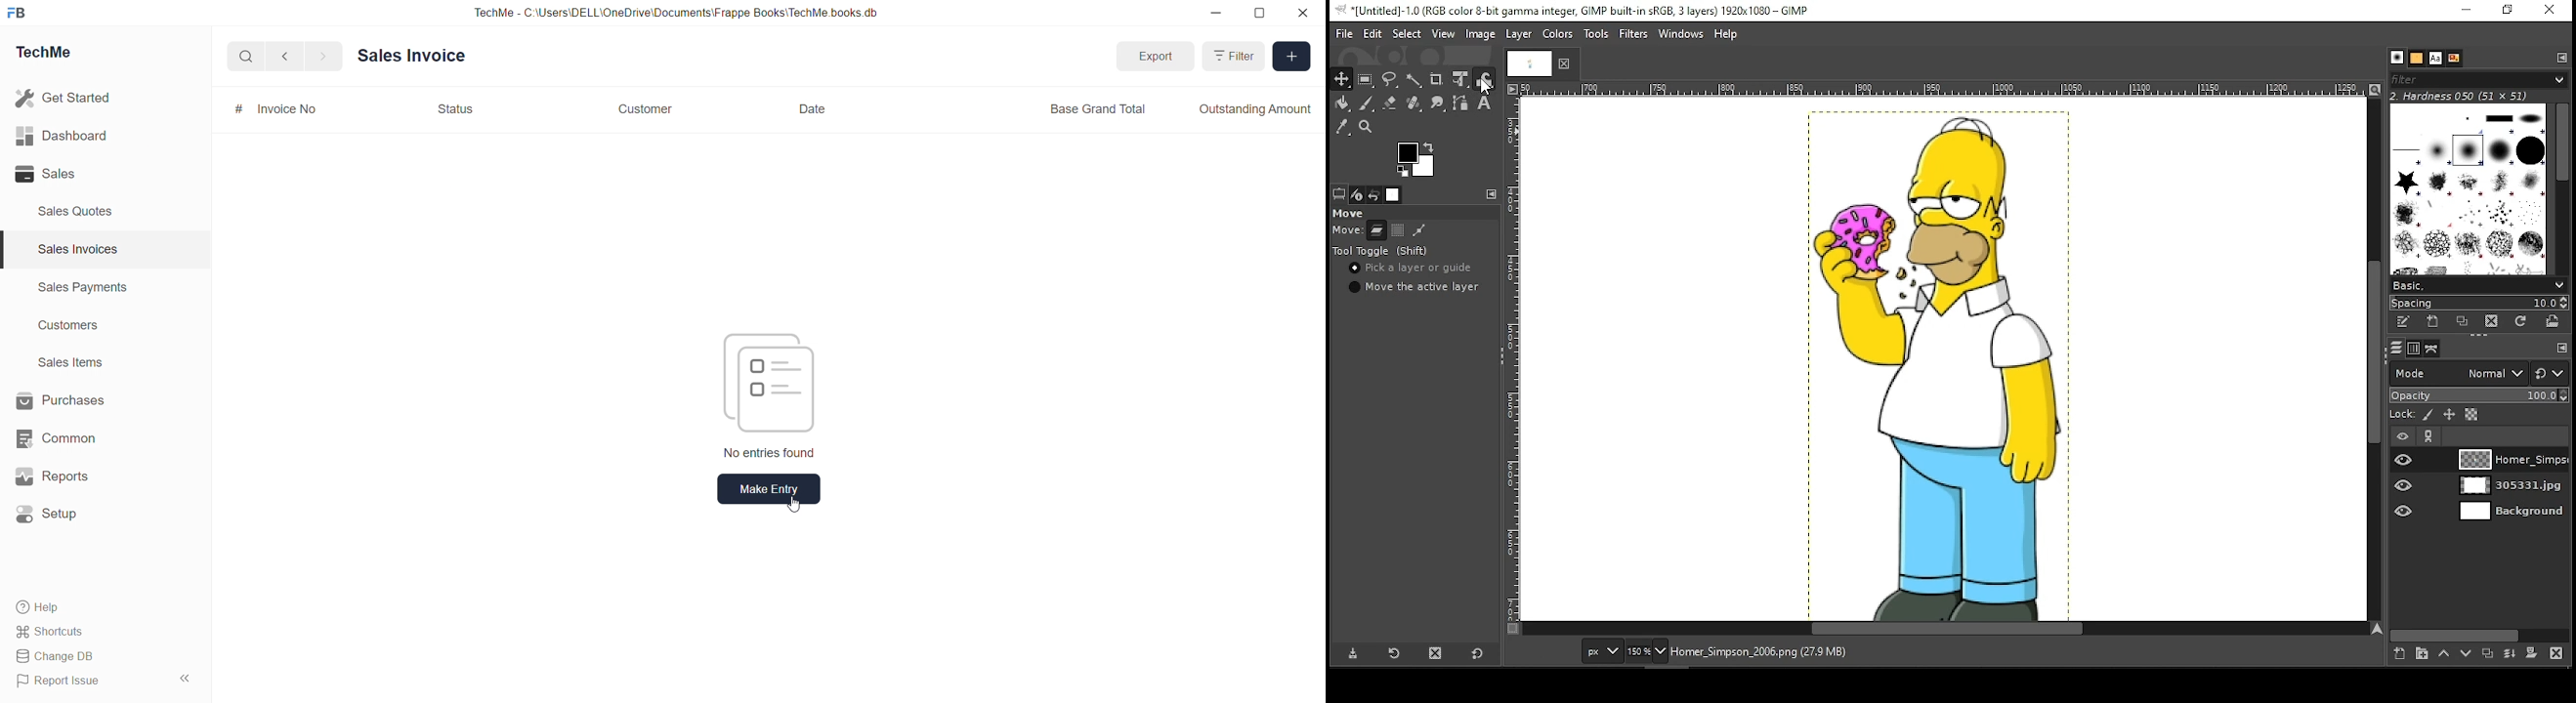  Describe the element at coordinates (77, 211) in the screenshot. I see `Sales Quotes` at that location.